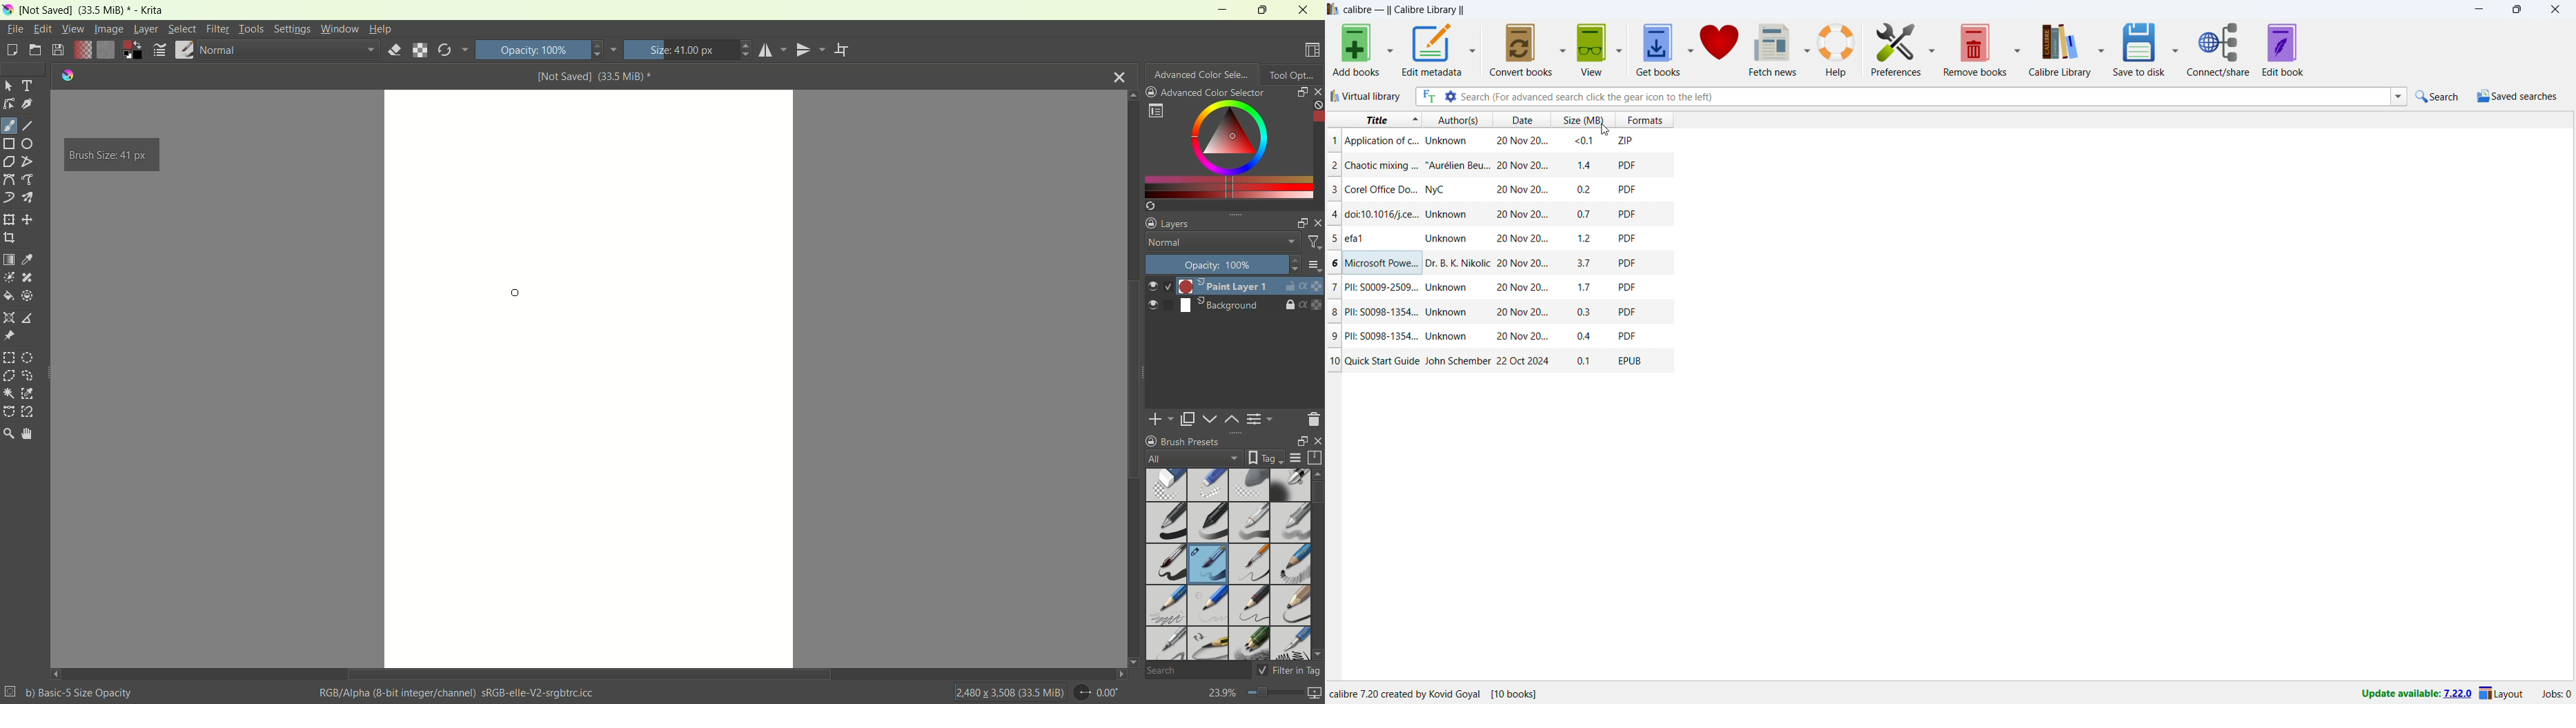 The height and width of the screenshot is (728, 2576). Describe the element at coordinates (27, 297) in the screenshot. I see `enclose and fill` at that location.